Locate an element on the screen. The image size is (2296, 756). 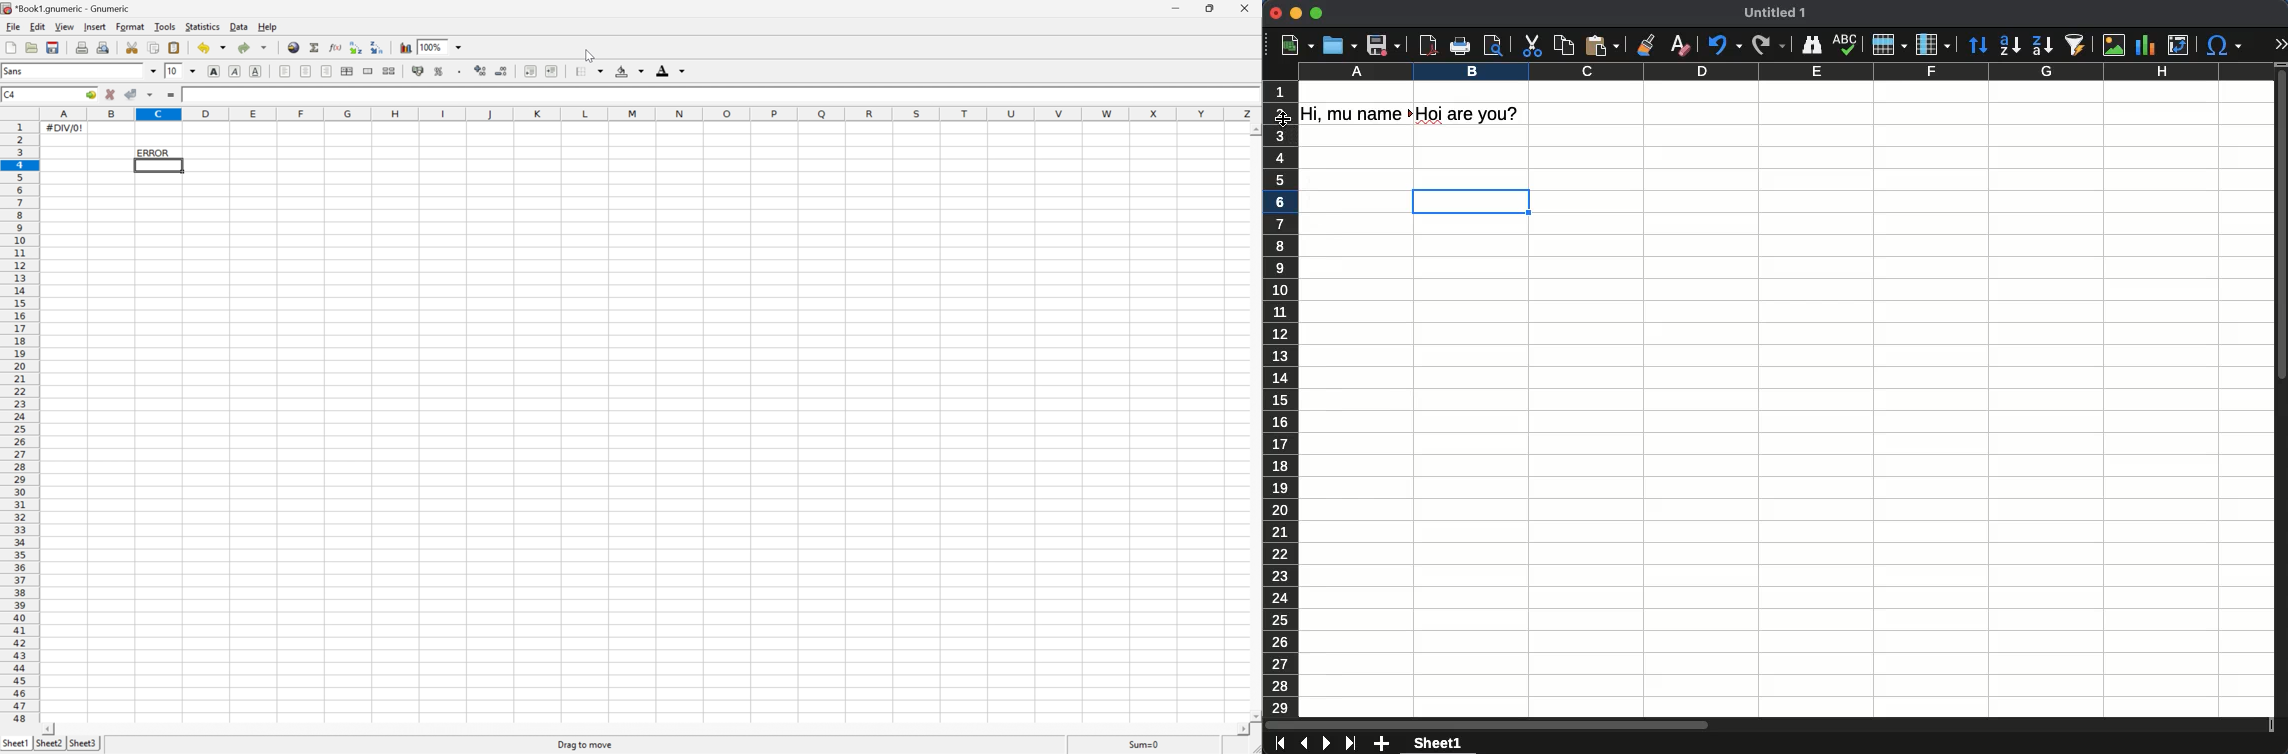
pdf preview is located at coordinates (1429, 45).